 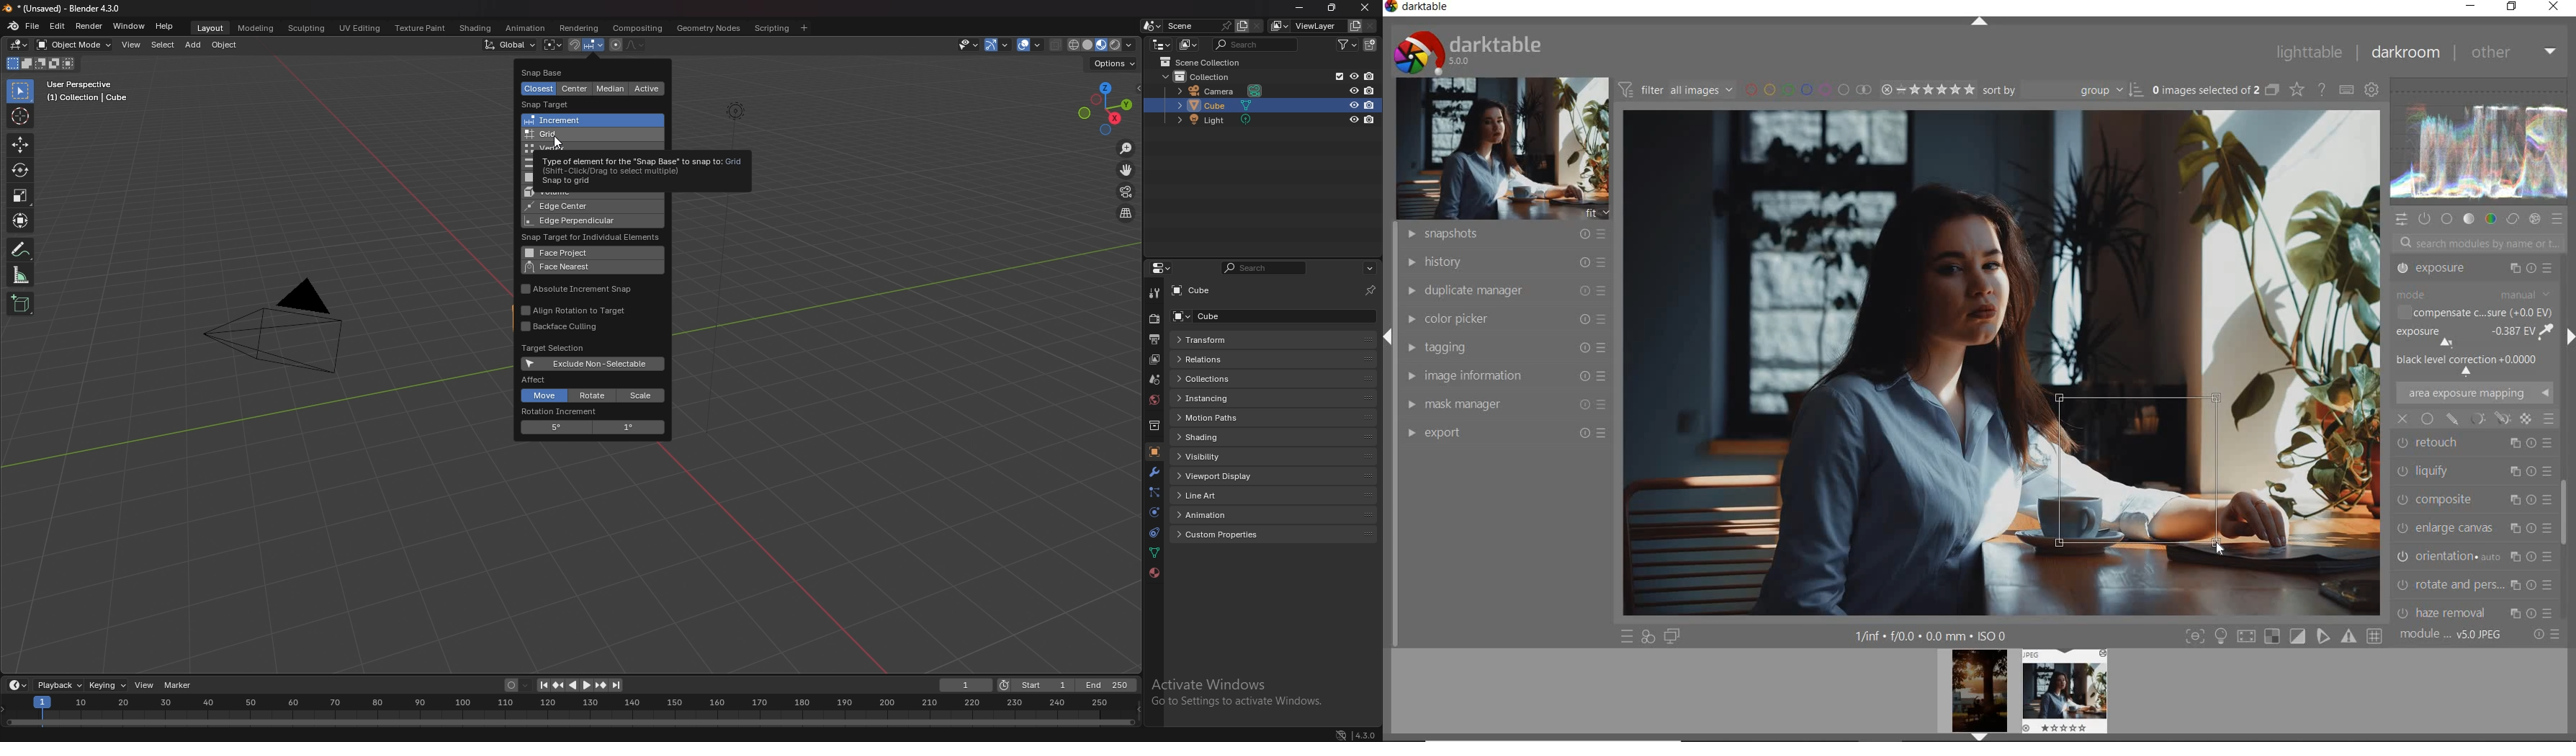 What do you see at coordinates (1353, 76) in the screenshot?
I see `hide in viewport` at bounding box center [1353, 76].